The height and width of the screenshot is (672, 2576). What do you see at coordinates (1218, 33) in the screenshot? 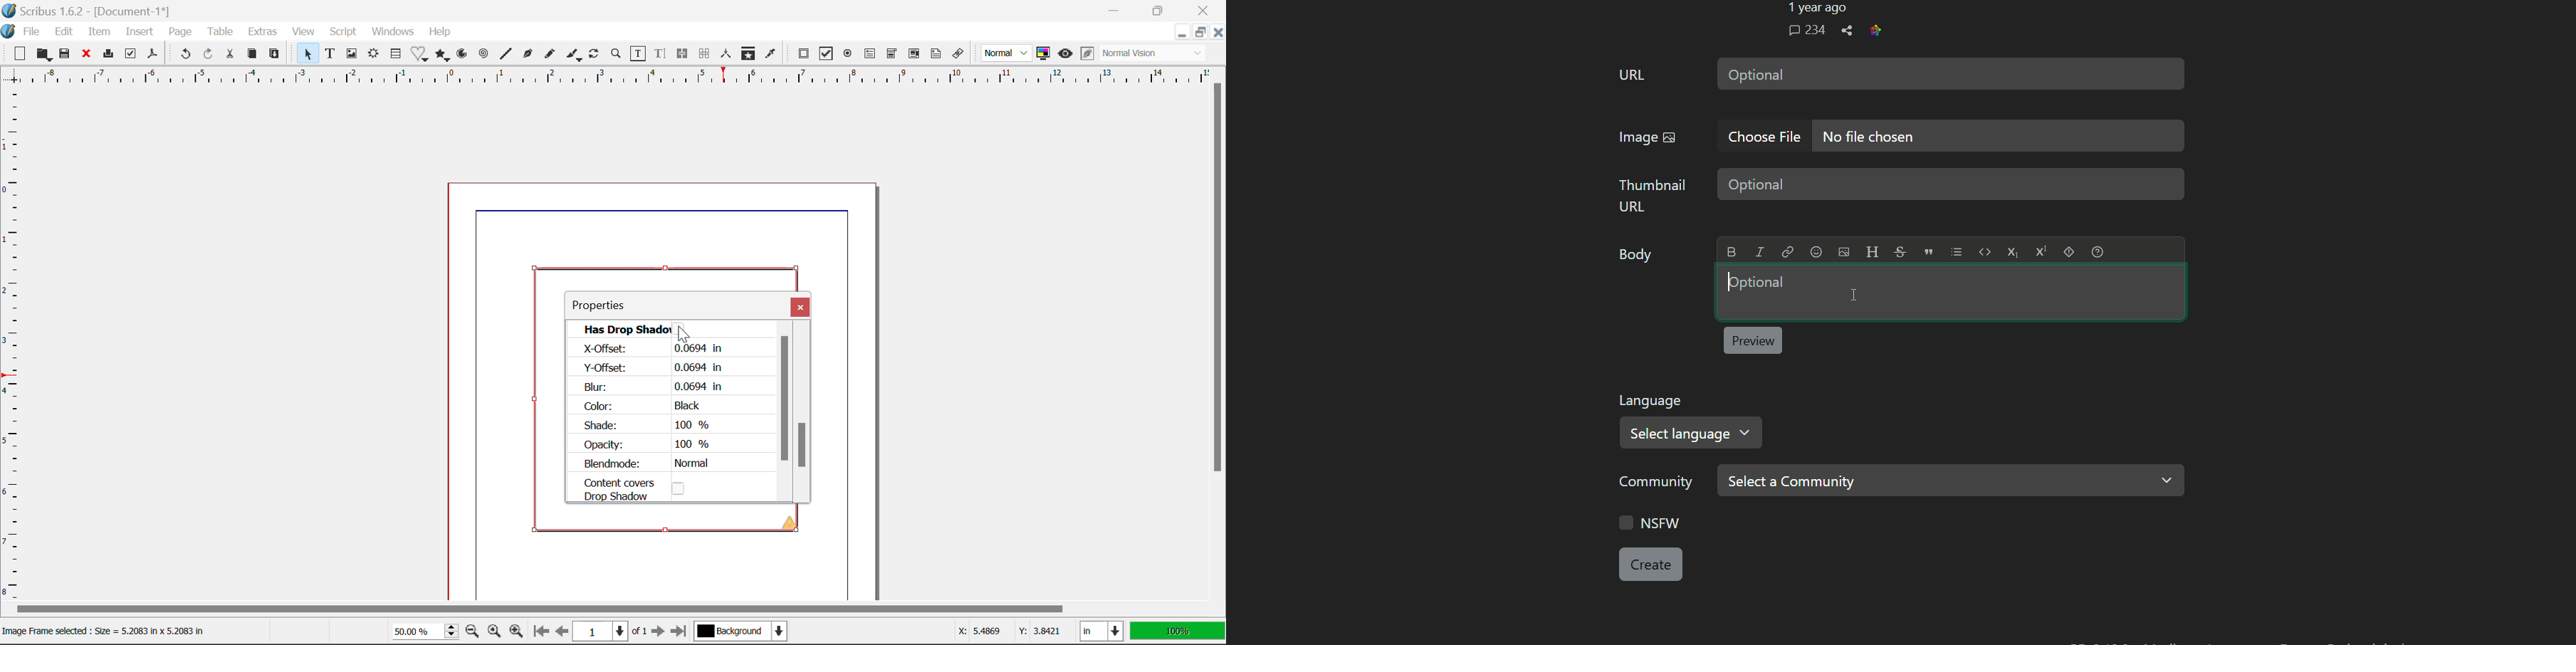
I see `Close` at bounding box center [1218, 33].